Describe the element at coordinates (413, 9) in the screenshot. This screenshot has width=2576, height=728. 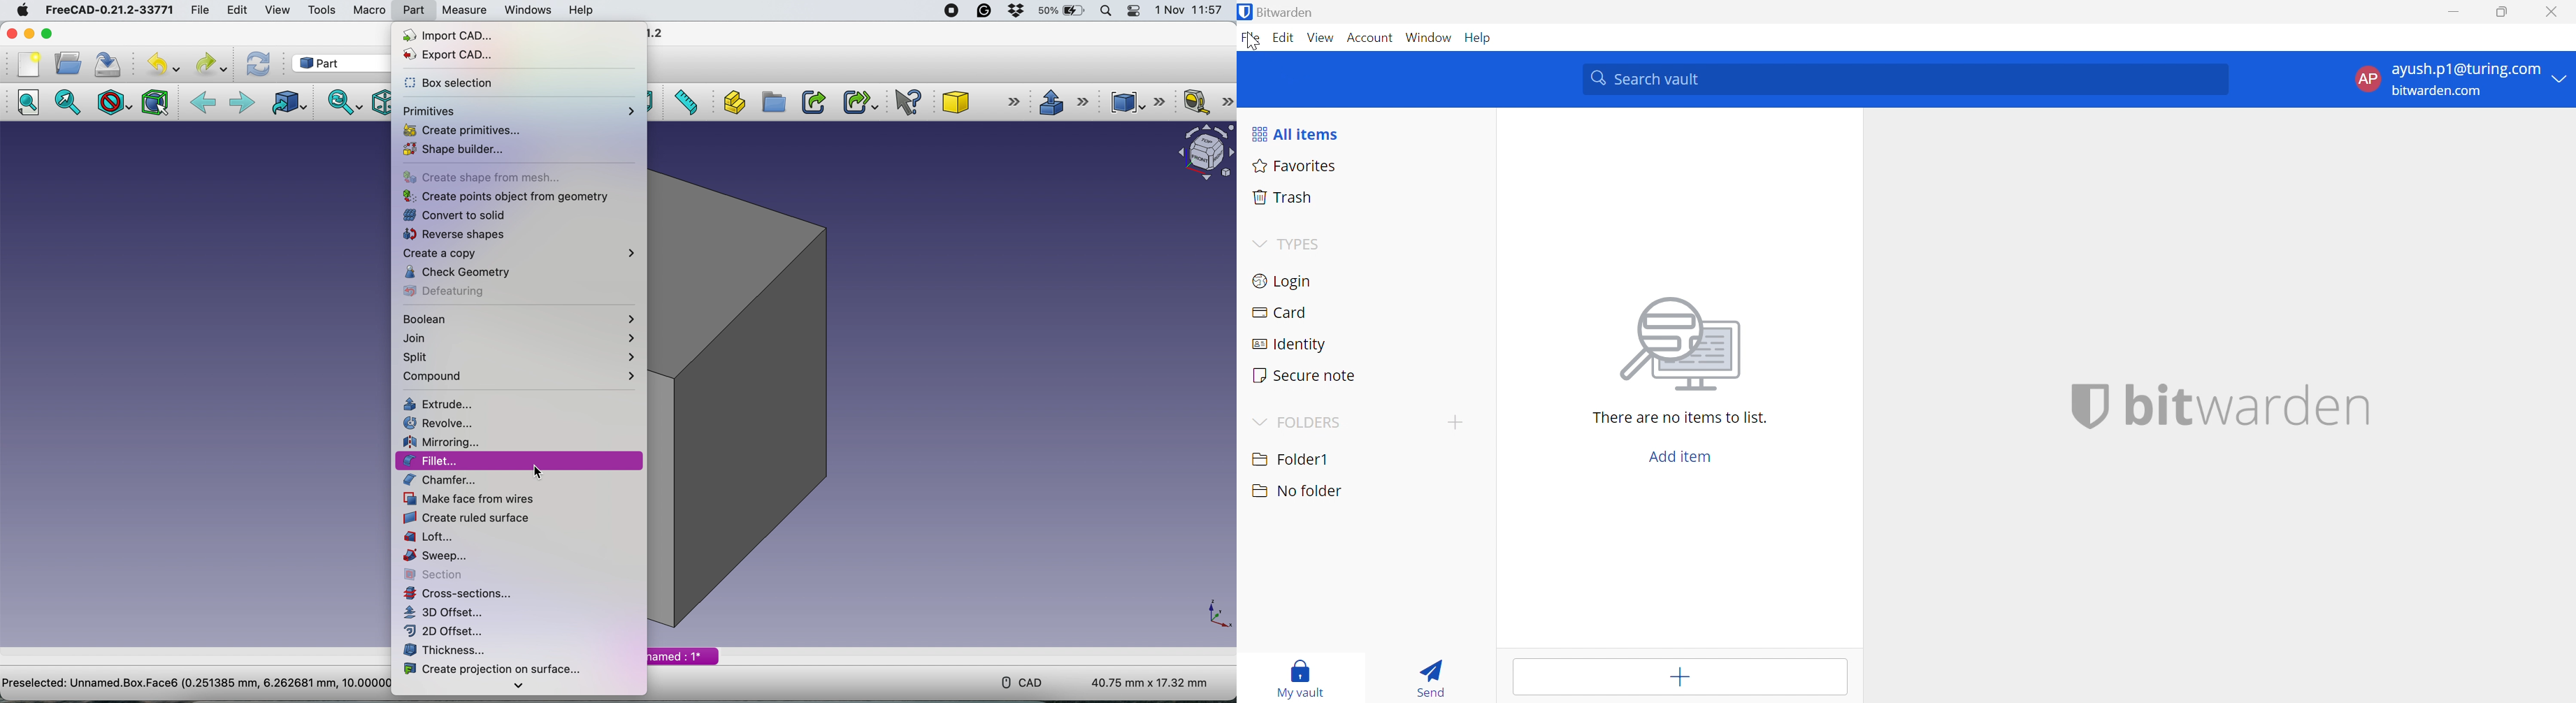
I see `part` at that location.